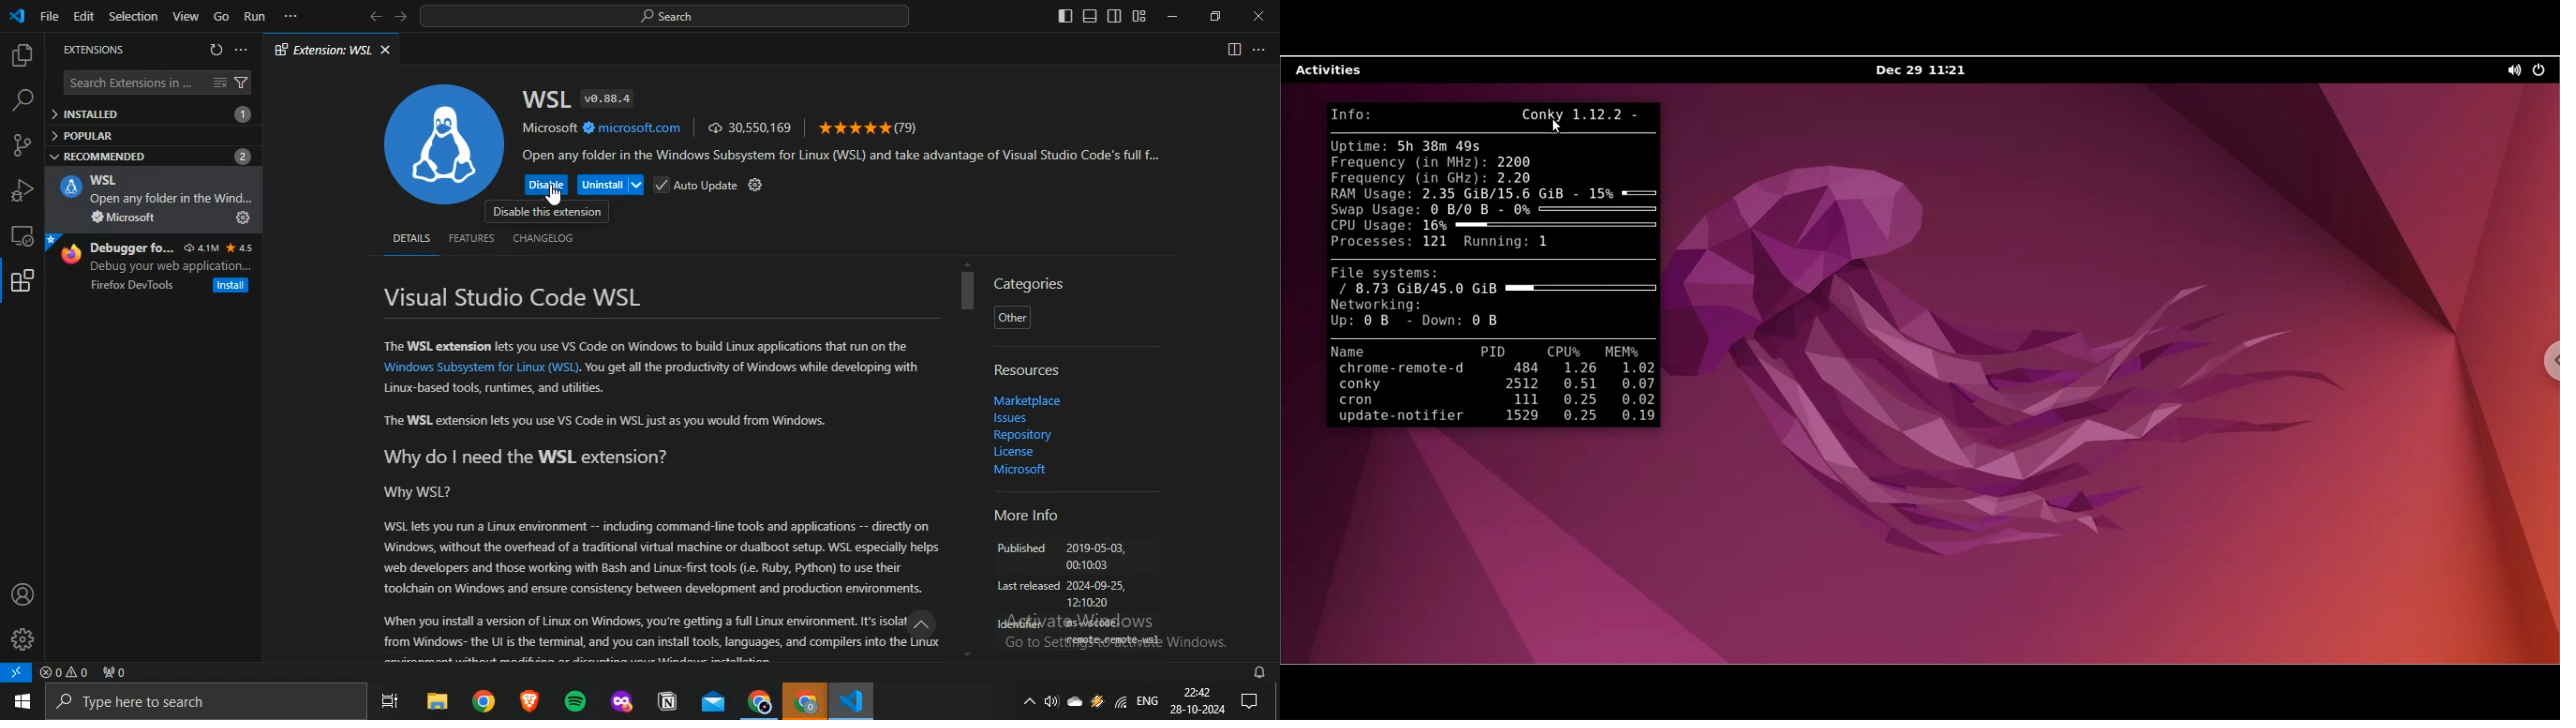  What do you see at coordinates (49, 16) in the screenshot?
I see `File` at bounding box center [49, 16].